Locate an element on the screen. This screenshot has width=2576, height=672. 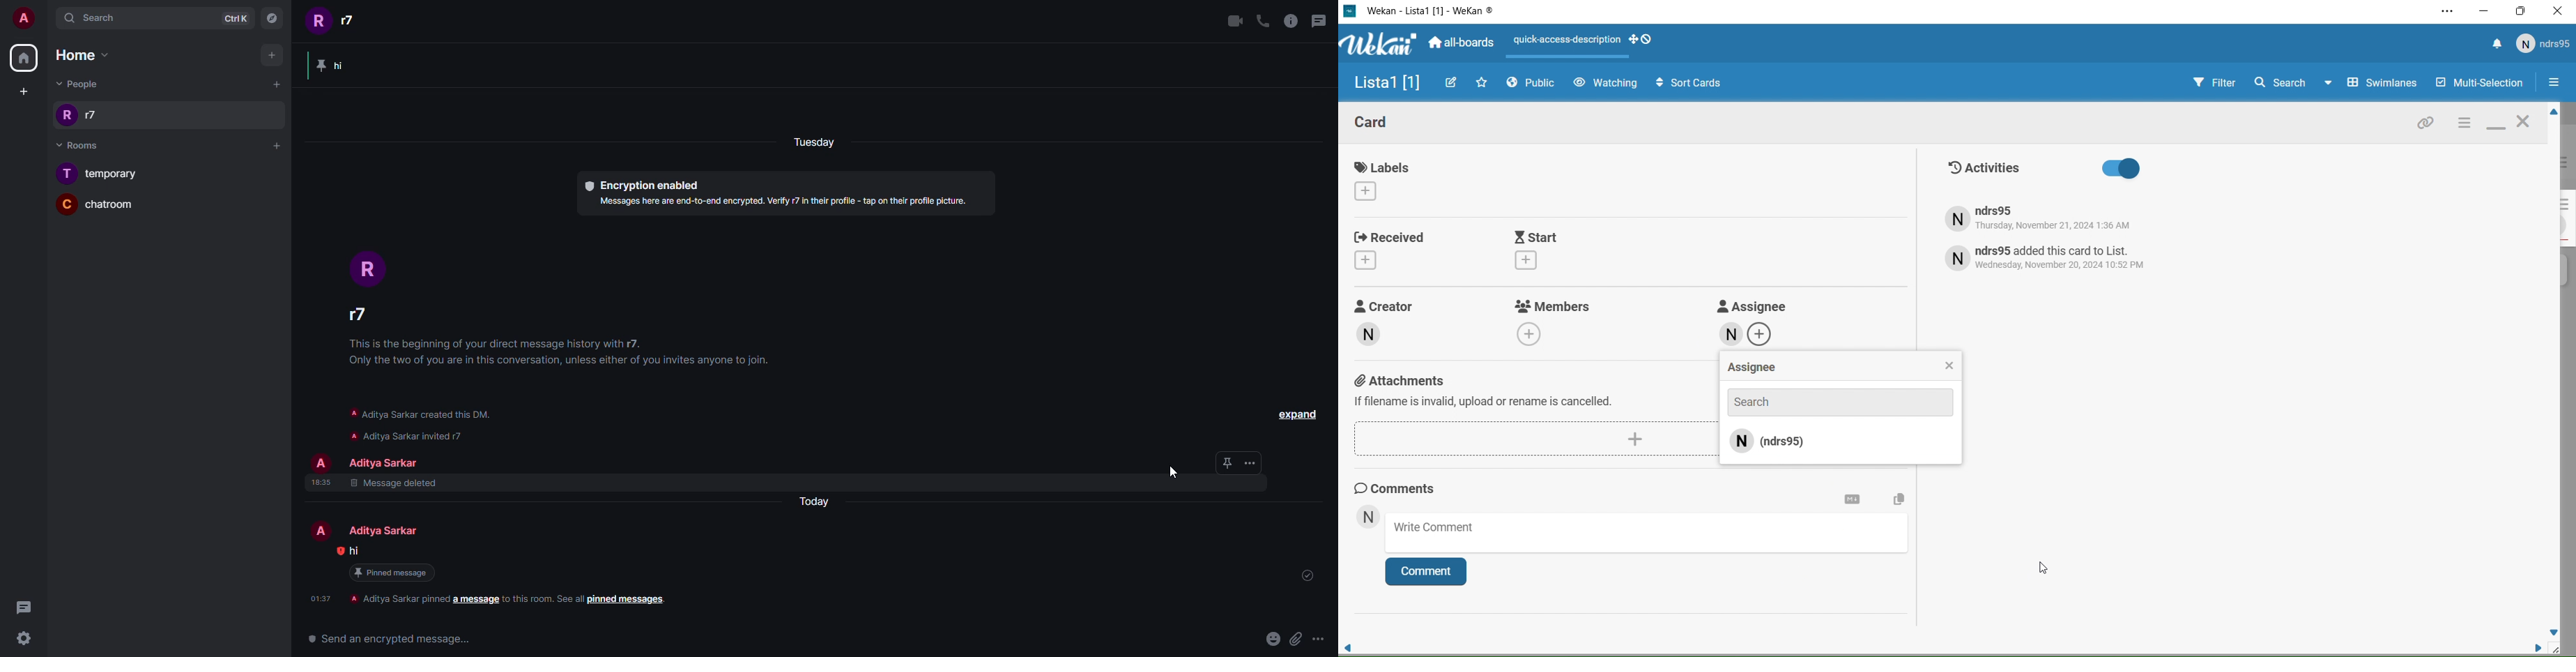
Filter is located at coordinates (2203, 83).